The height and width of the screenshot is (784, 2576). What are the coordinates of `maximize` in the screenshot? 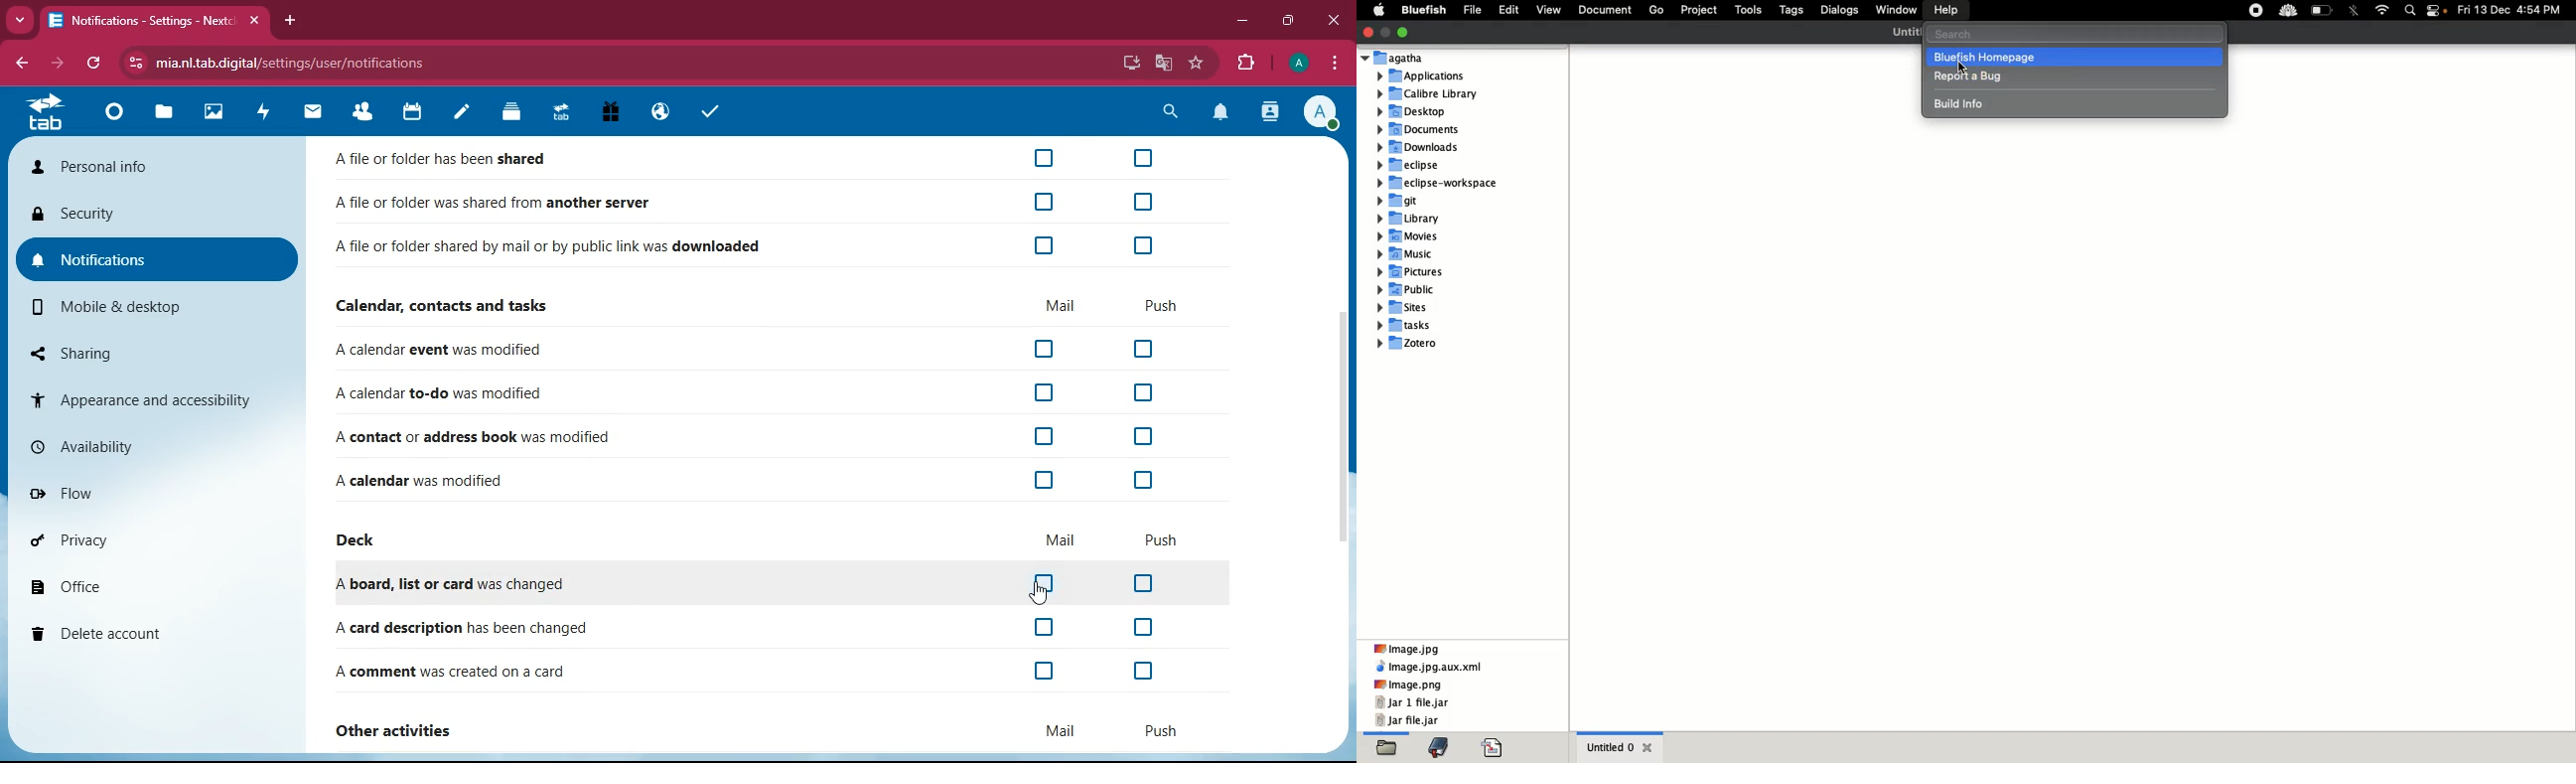 It's located at (1288, 21).